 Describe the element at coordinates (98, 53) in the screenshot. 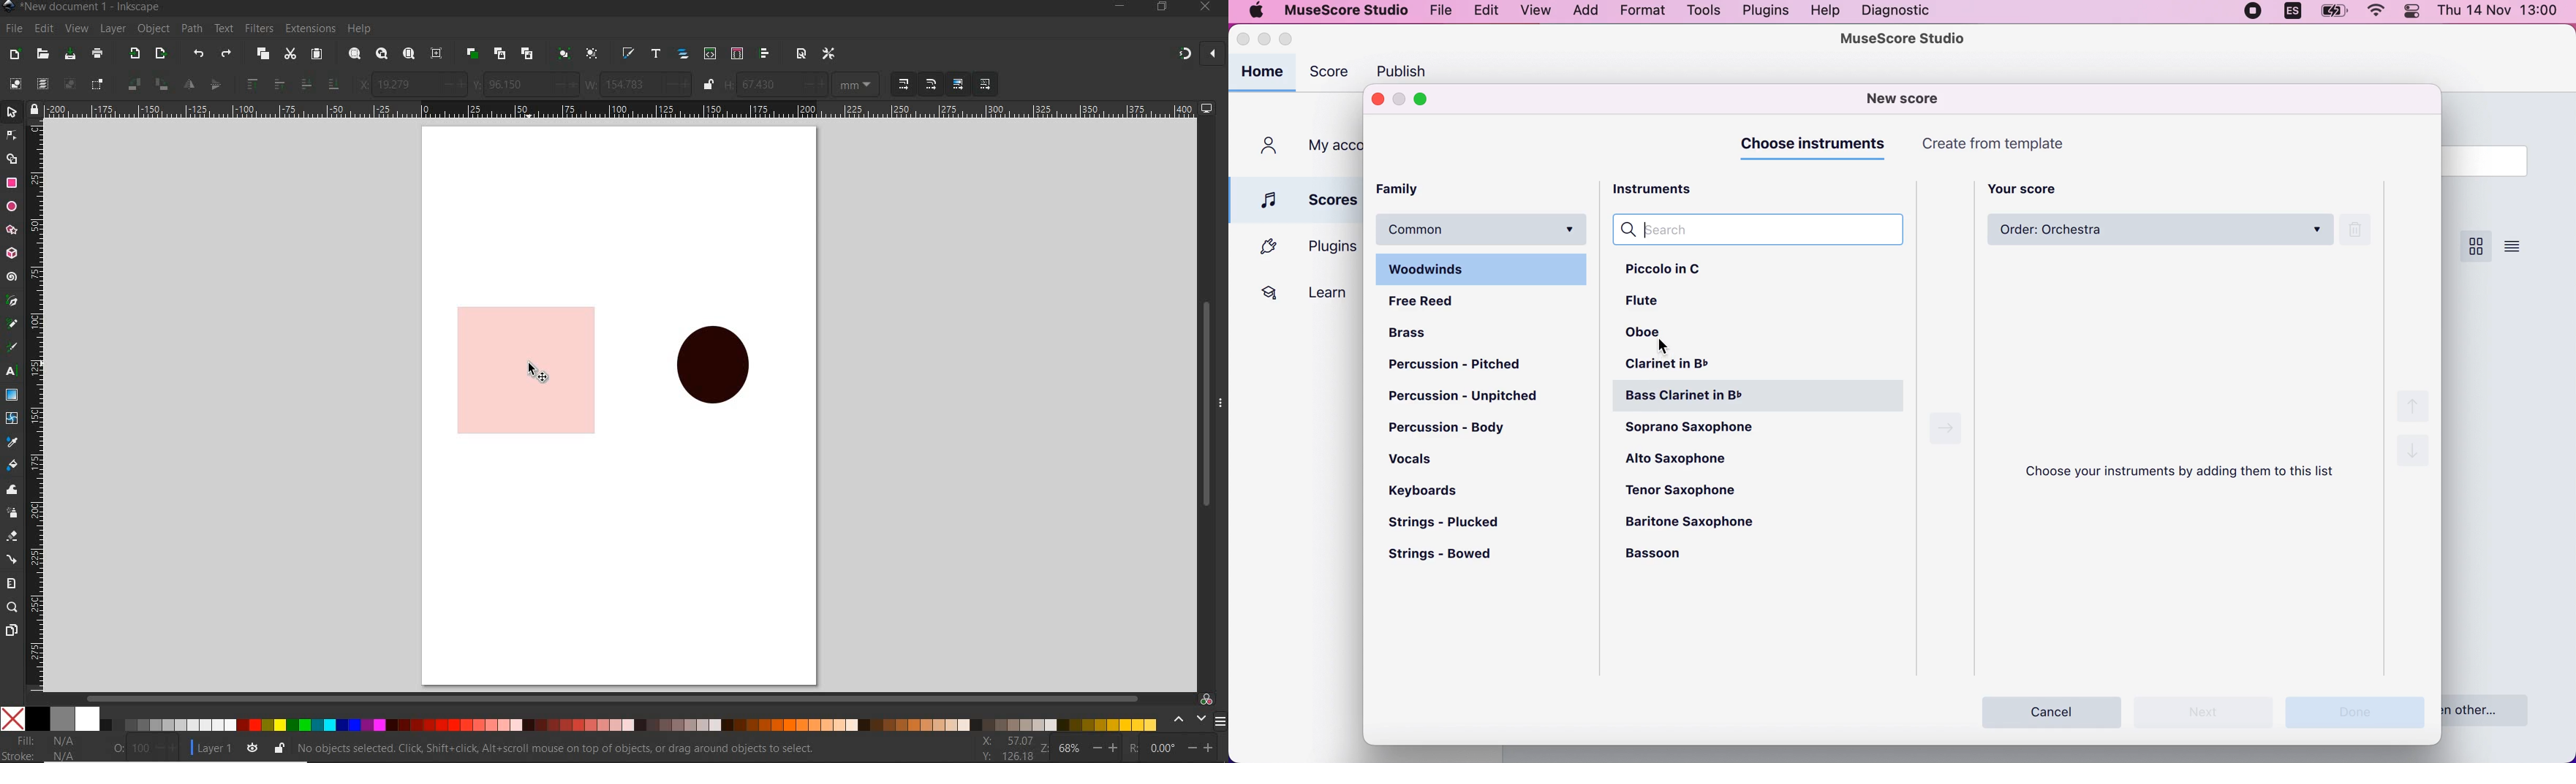

I see `print` at that location.